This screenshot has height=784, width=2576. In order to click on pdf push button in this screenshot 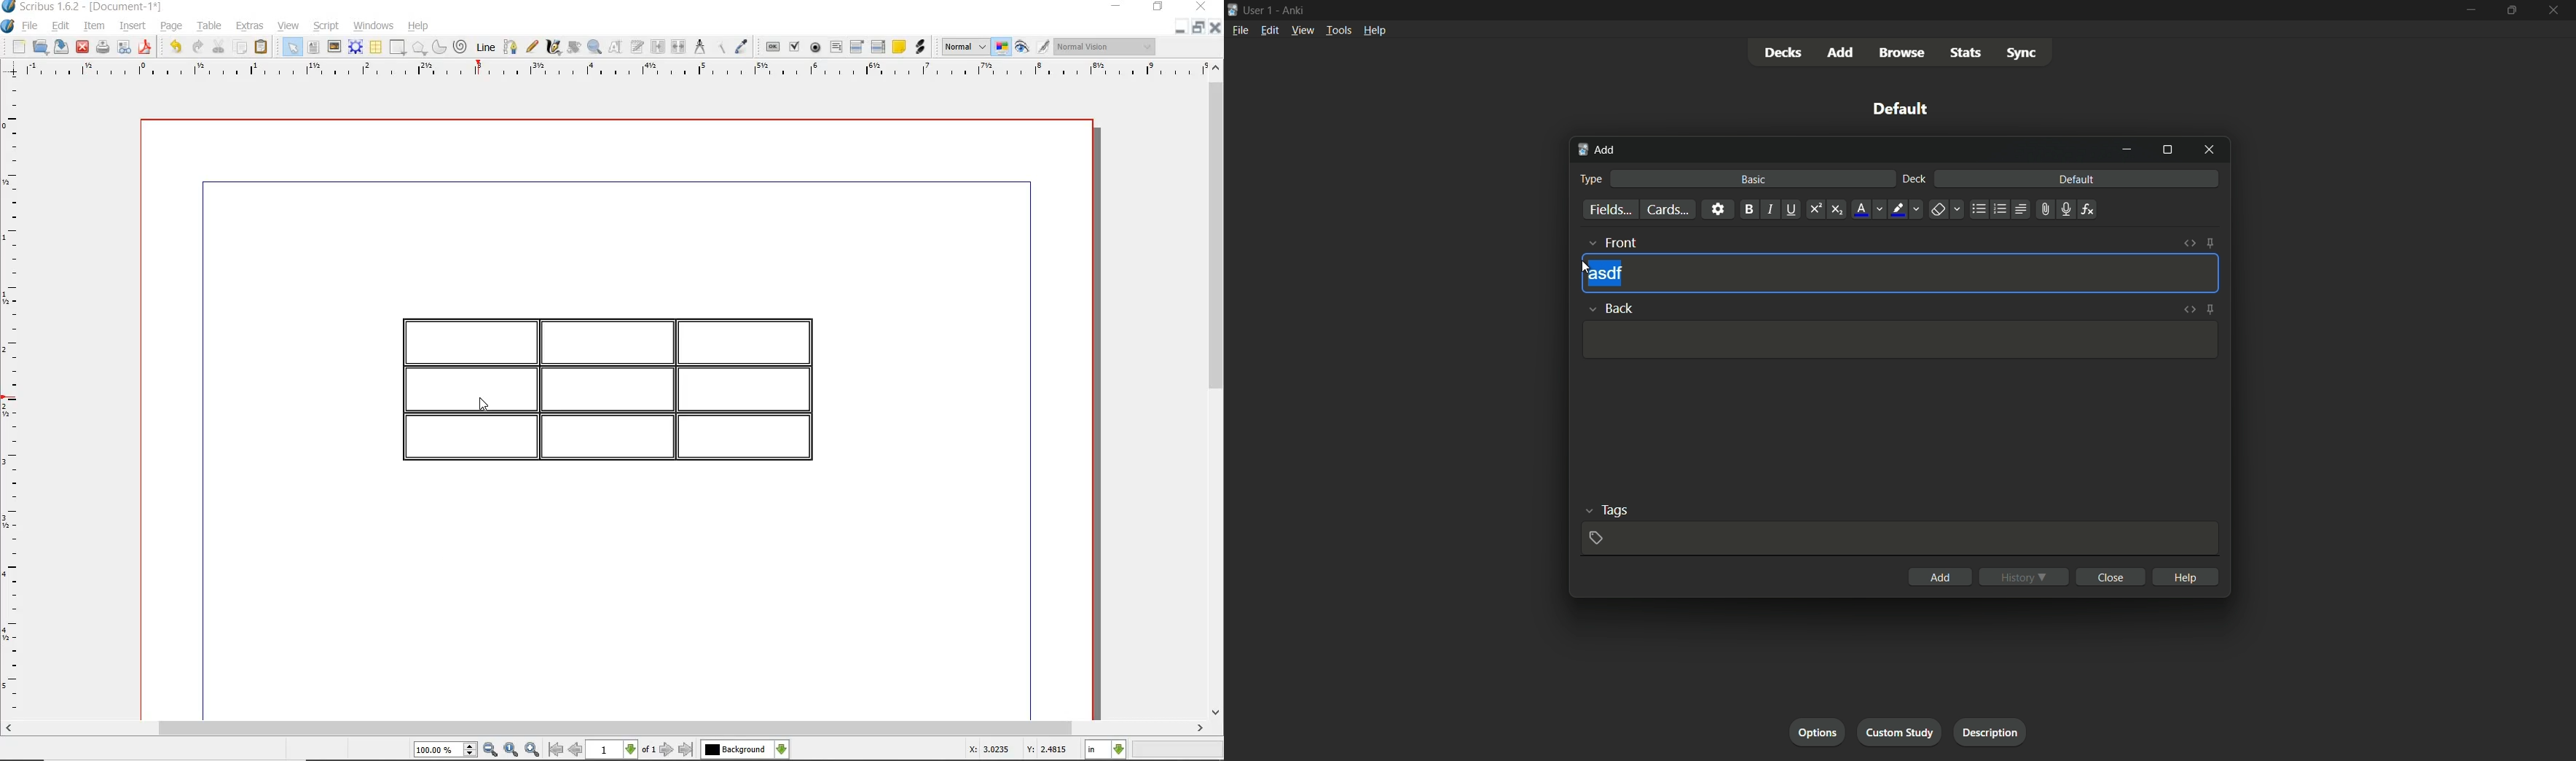, I will do `click(773, 47)`.